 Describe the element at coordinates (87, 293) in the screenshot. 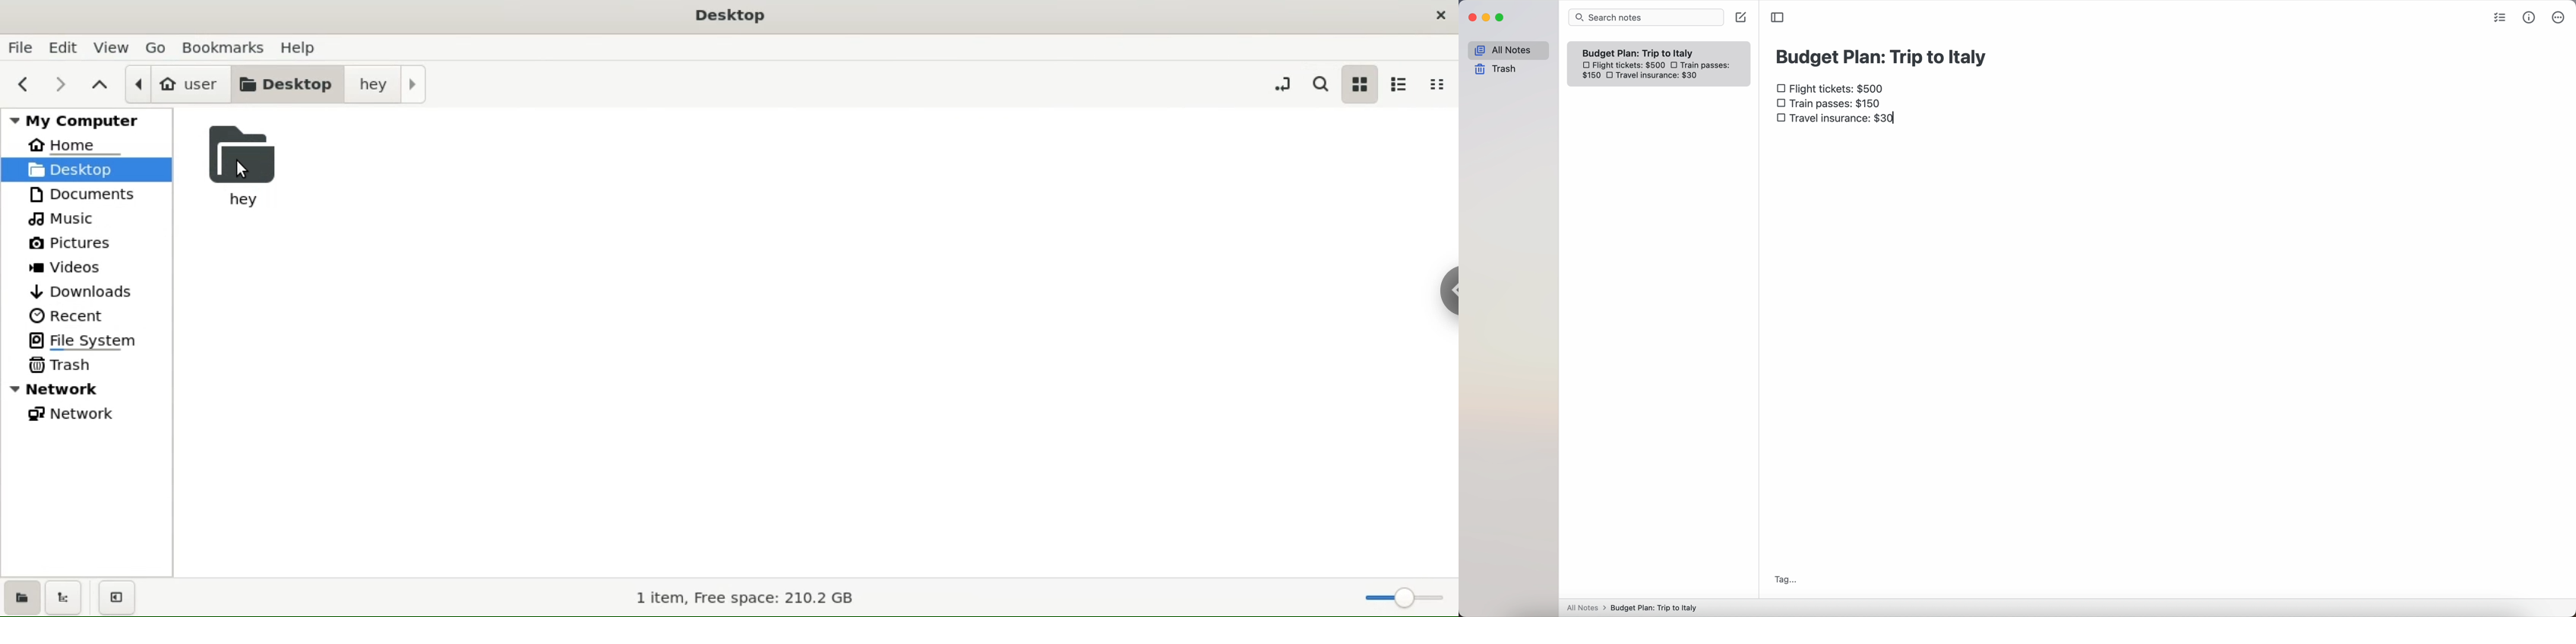

I see `downloads` at that location.